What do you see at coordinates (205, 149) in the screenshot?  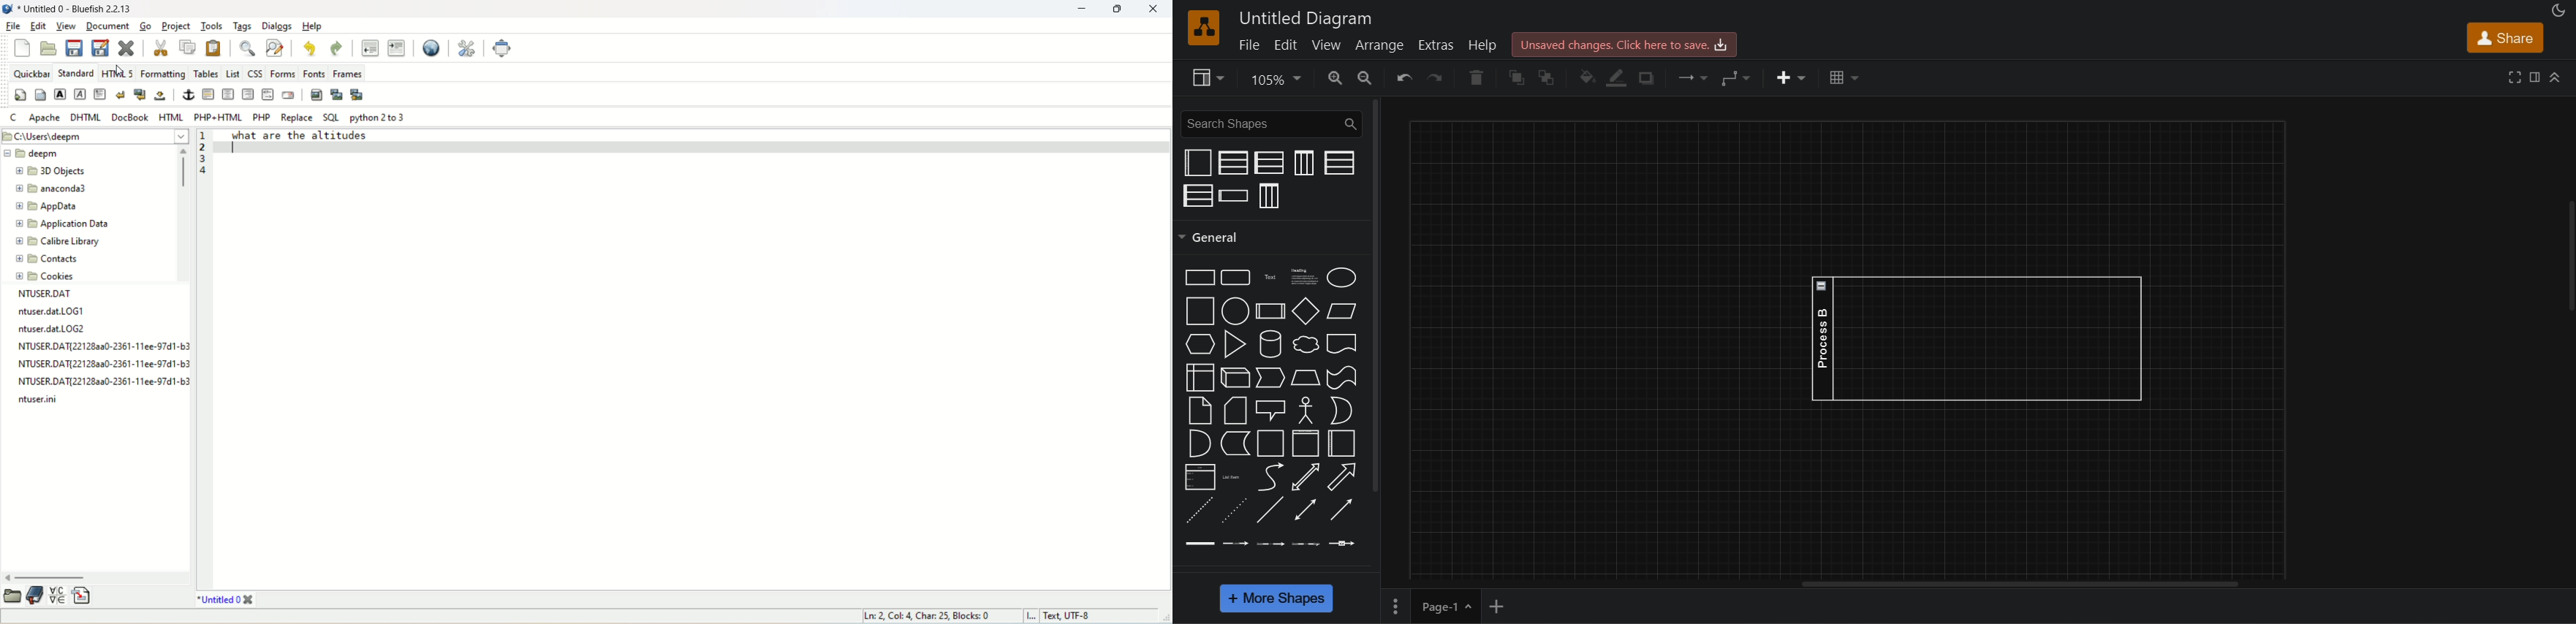 I see `line number` at bounding box center [205, 149].